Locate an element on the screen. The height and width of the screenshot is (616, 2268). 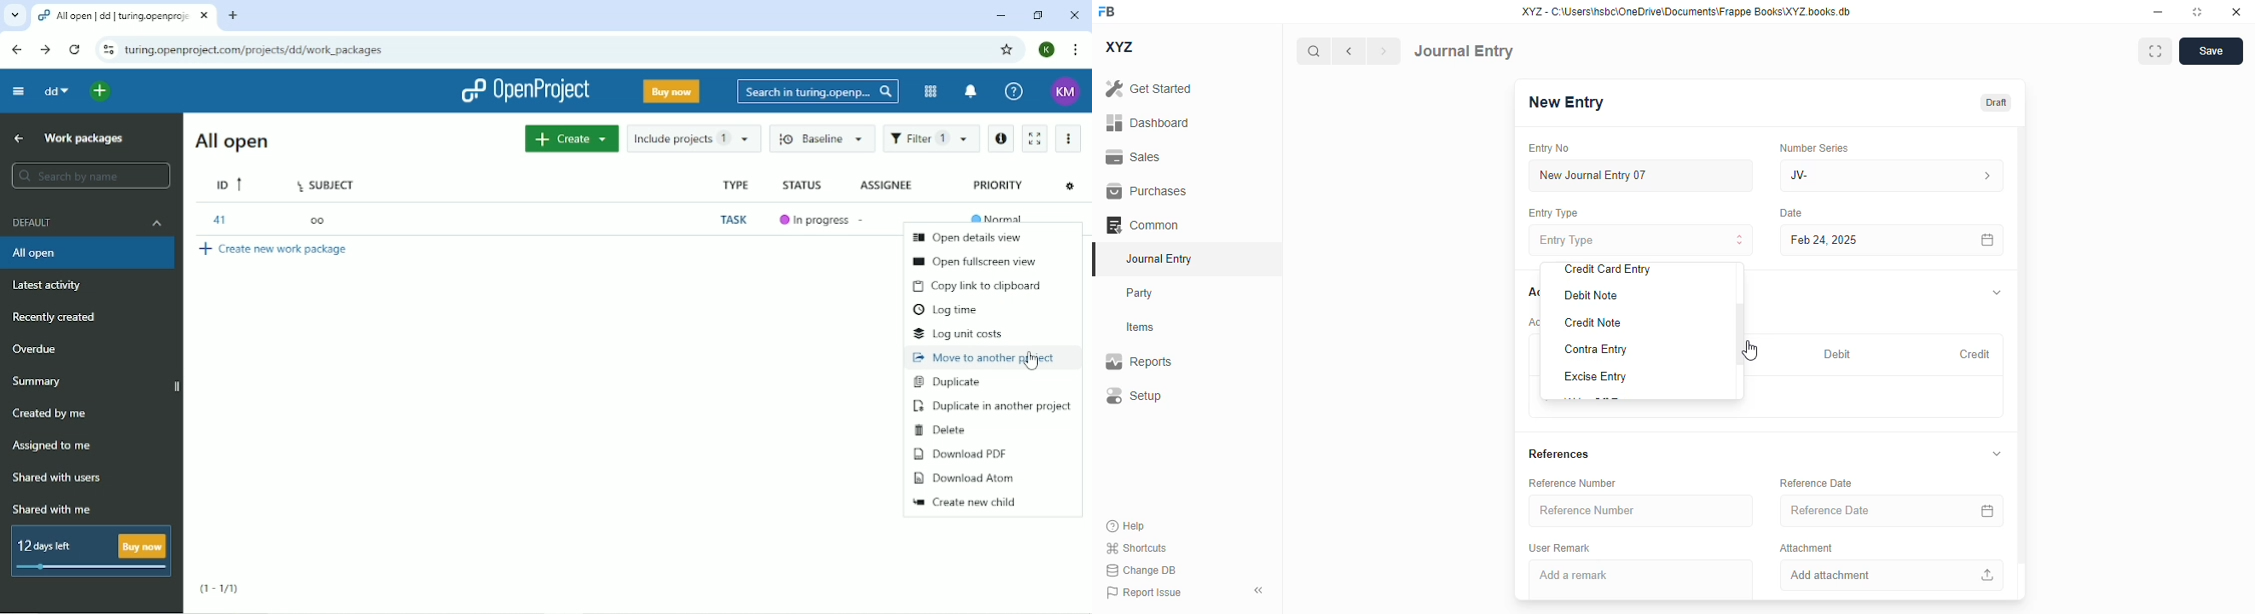
debit note is located at coordinates (1592, 296).